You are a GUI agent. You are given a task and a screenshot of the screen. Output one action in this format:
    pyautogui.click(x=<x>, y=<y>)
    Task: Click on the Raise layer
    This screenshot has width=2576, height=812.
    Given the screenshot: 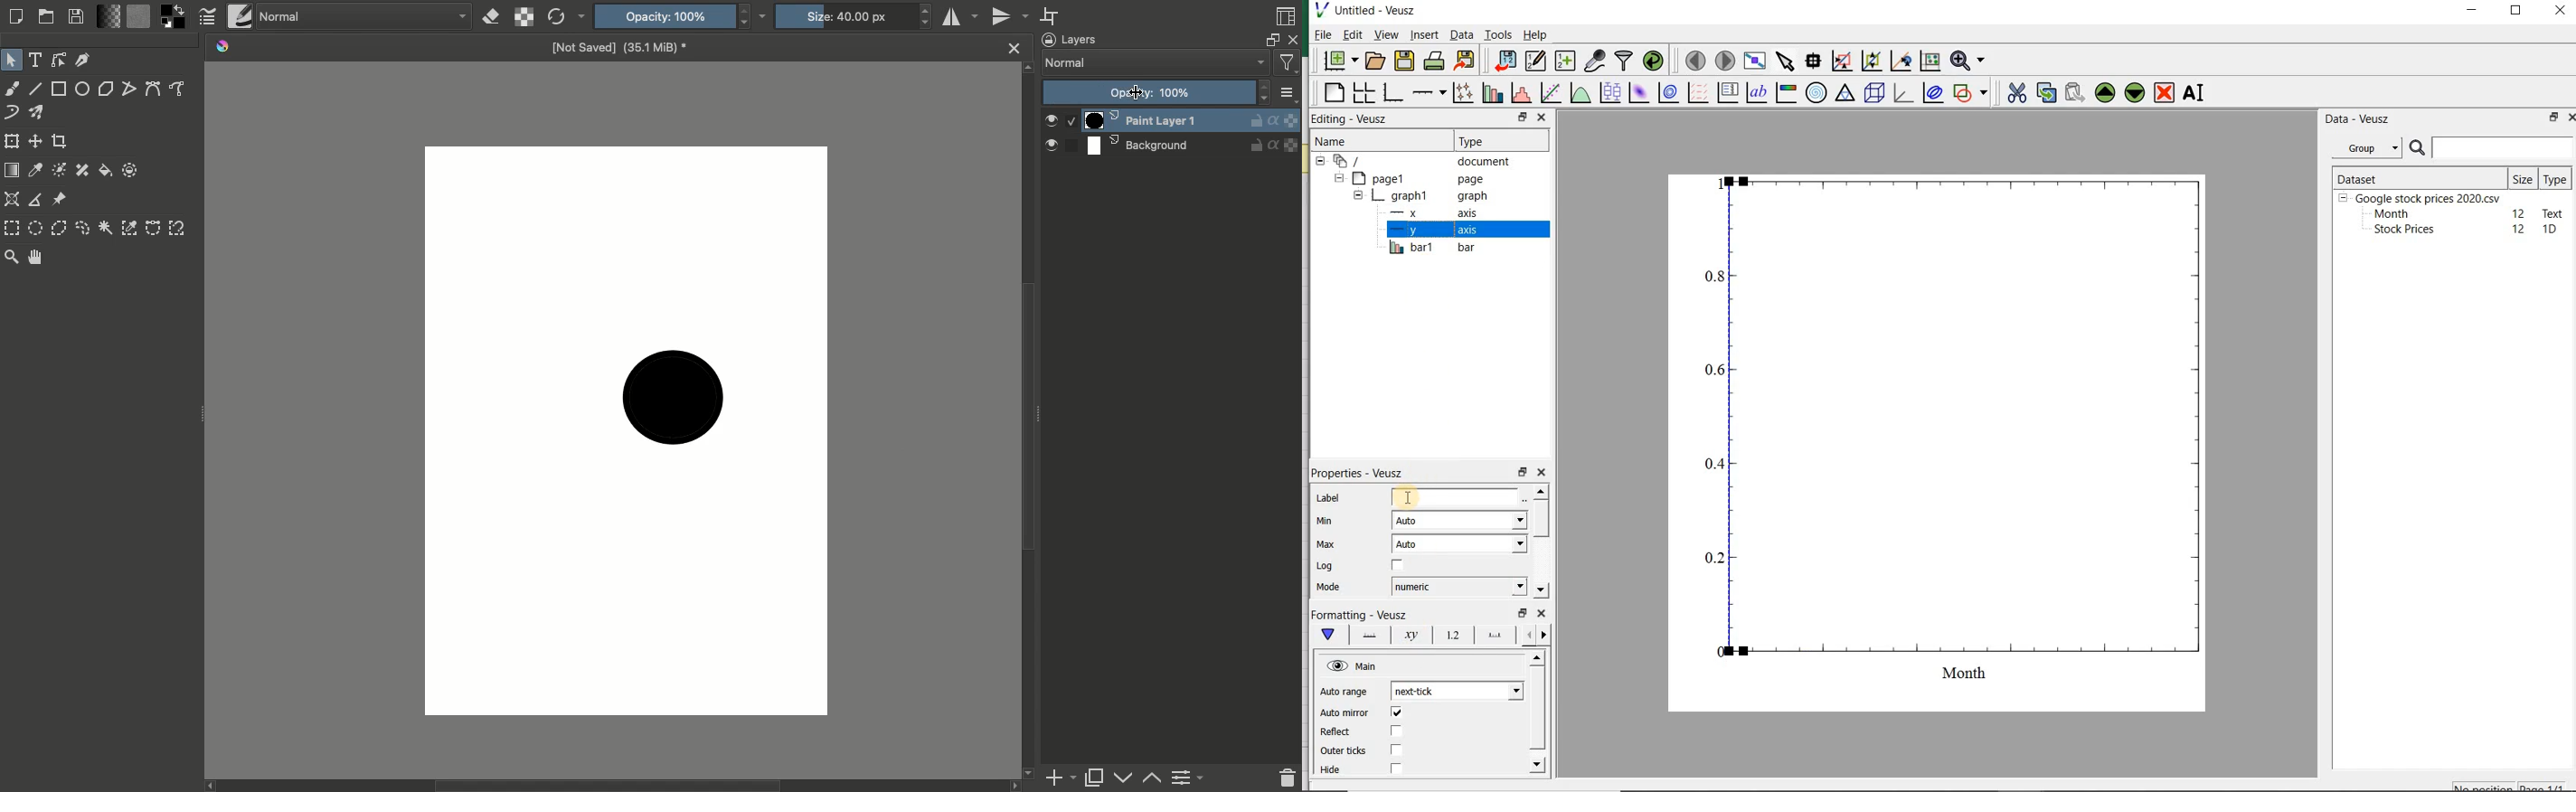 What is the action you would take?
    pyautogui.click(x=1152, y=778)
    